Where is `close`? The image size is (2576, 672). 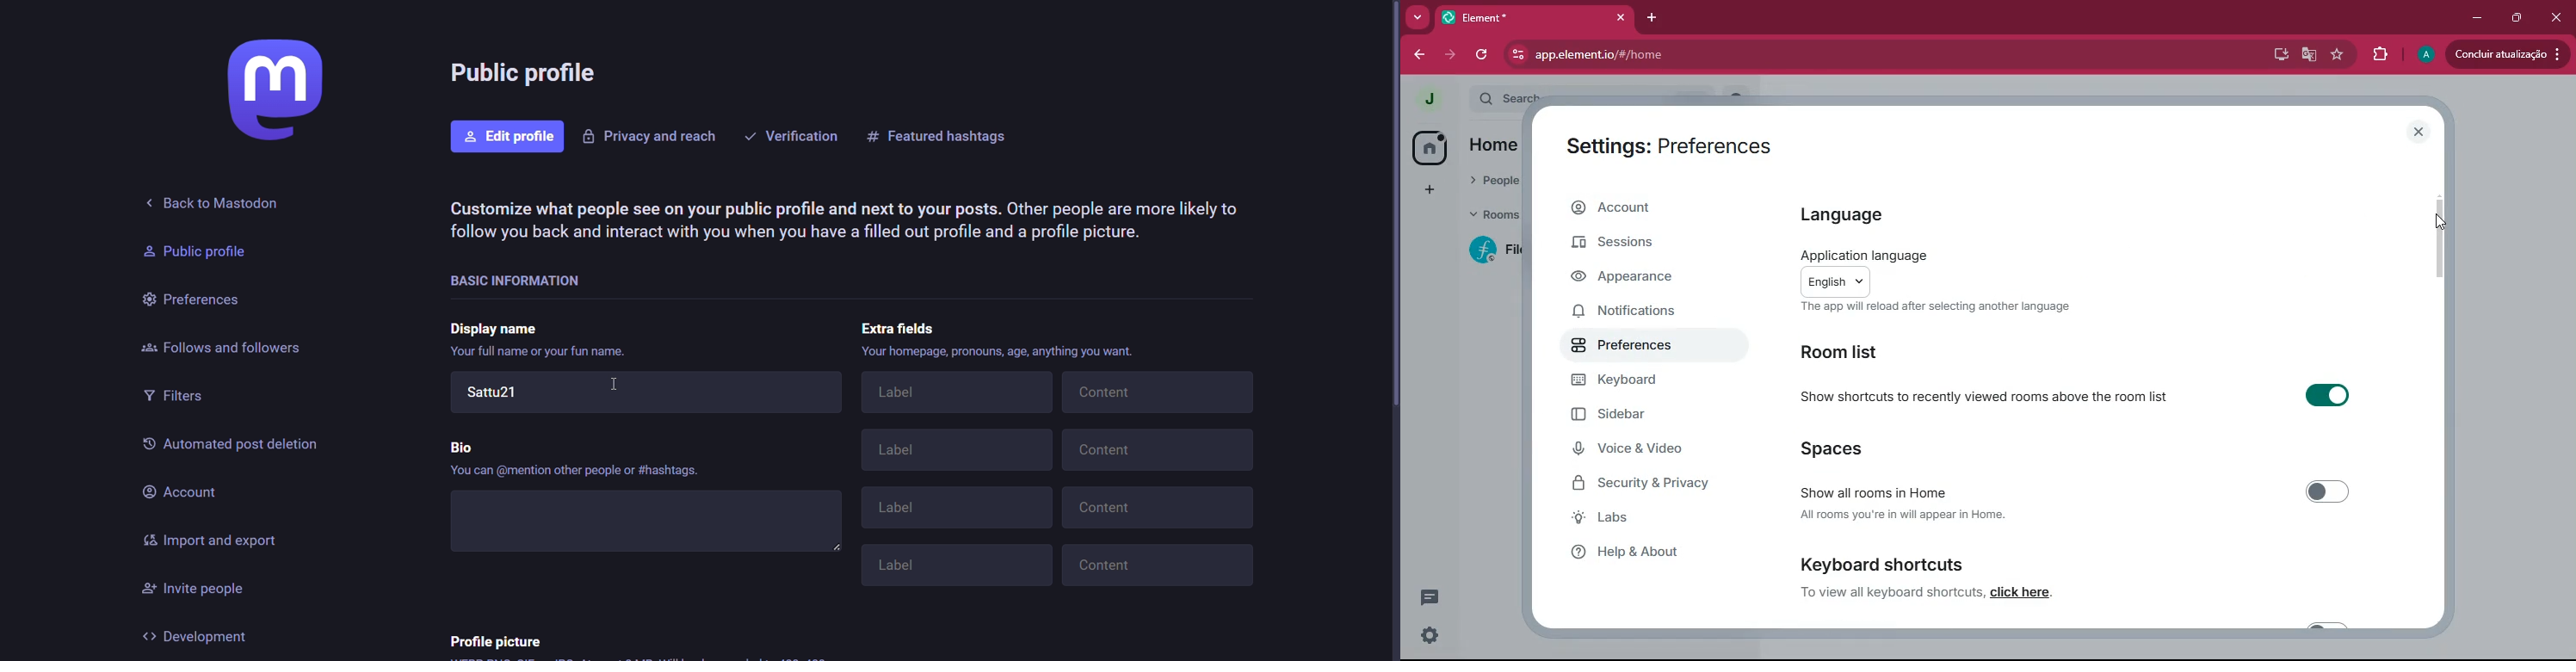 close is located at coordinates (2419, 133).